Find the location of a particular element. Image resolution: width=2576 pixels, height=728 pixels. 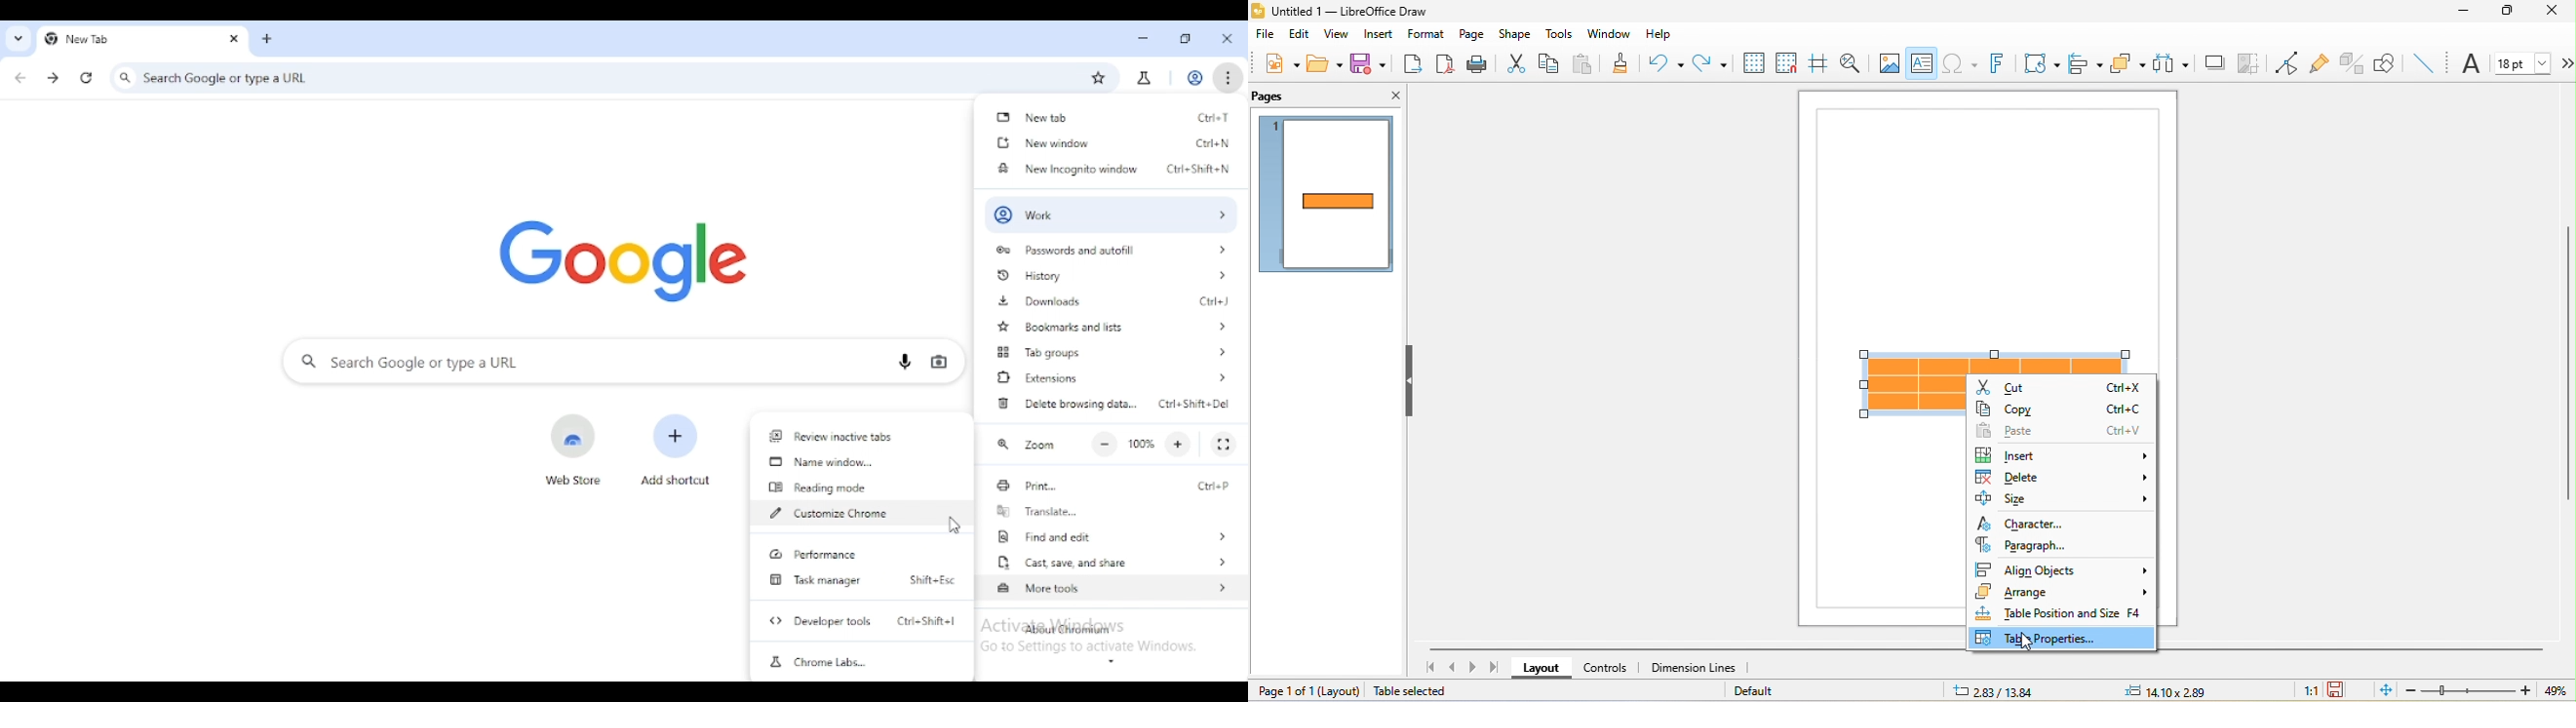

shortcut for new incognito window is located at coordinates (1199, 168).